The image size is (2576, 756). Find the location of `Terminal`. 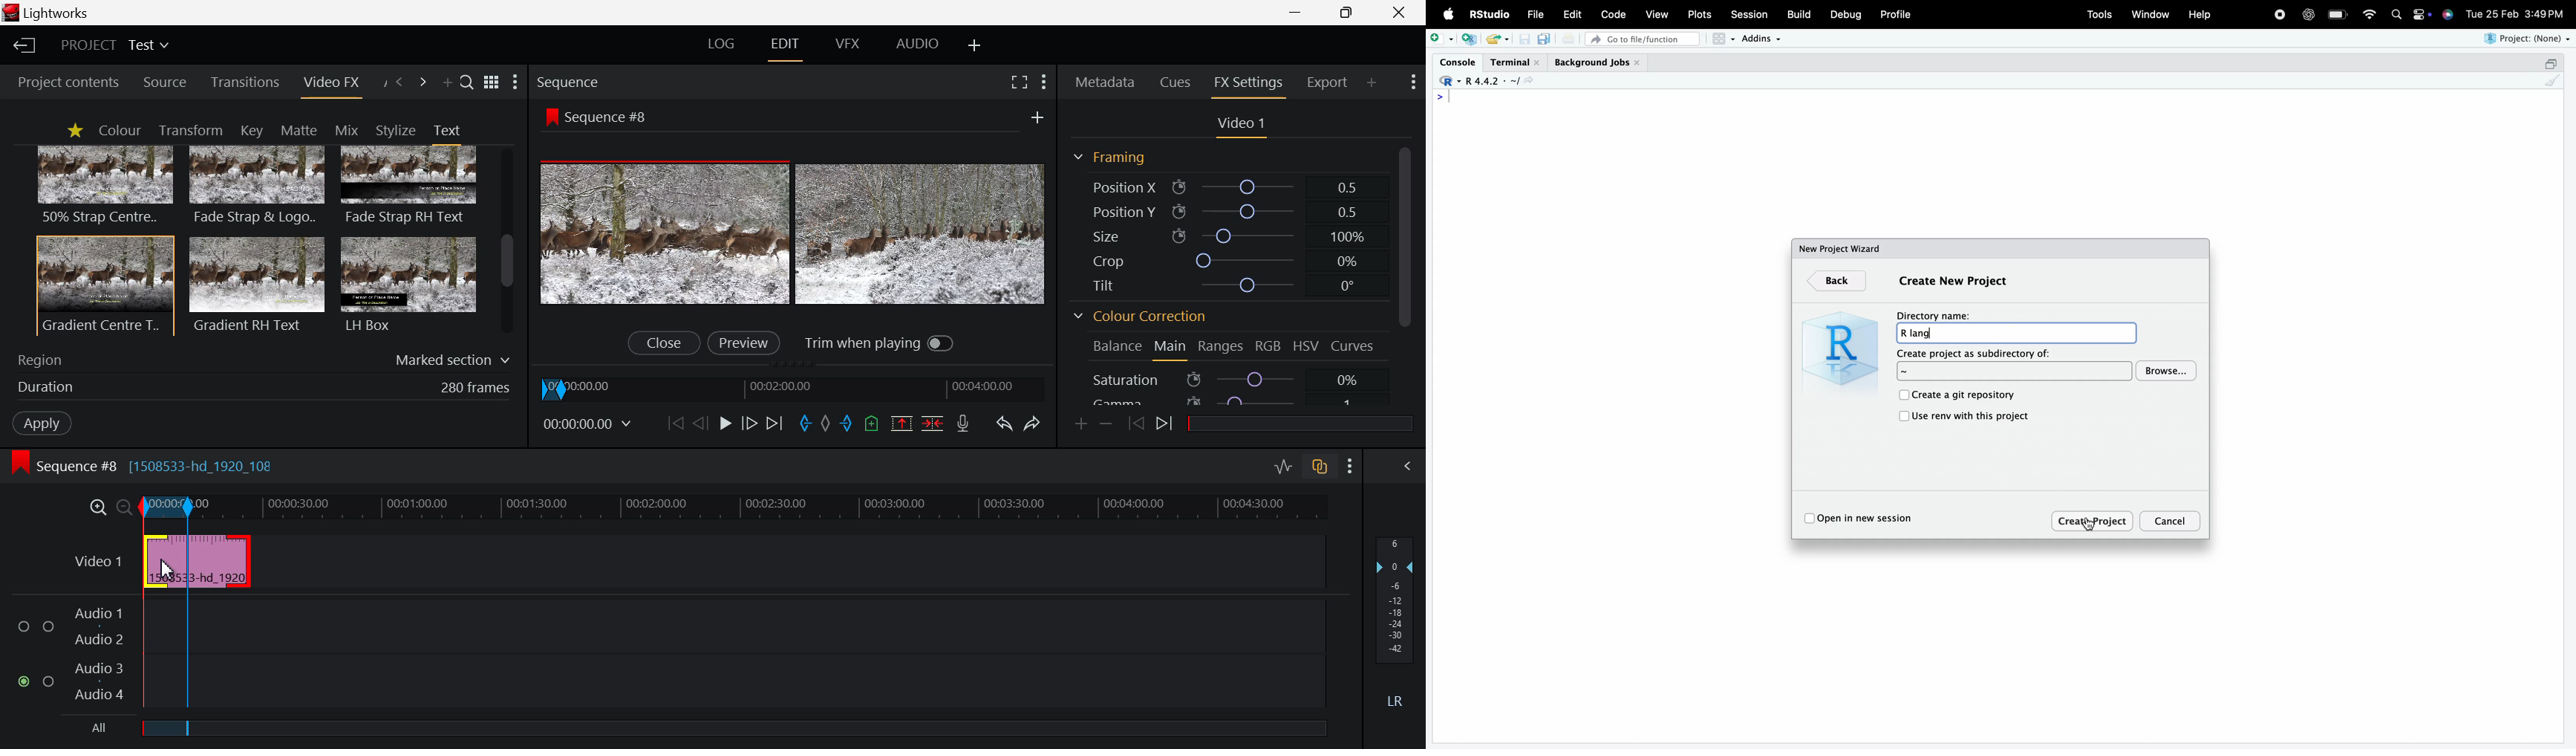

Terminal is located at coordinates (1516, 63).